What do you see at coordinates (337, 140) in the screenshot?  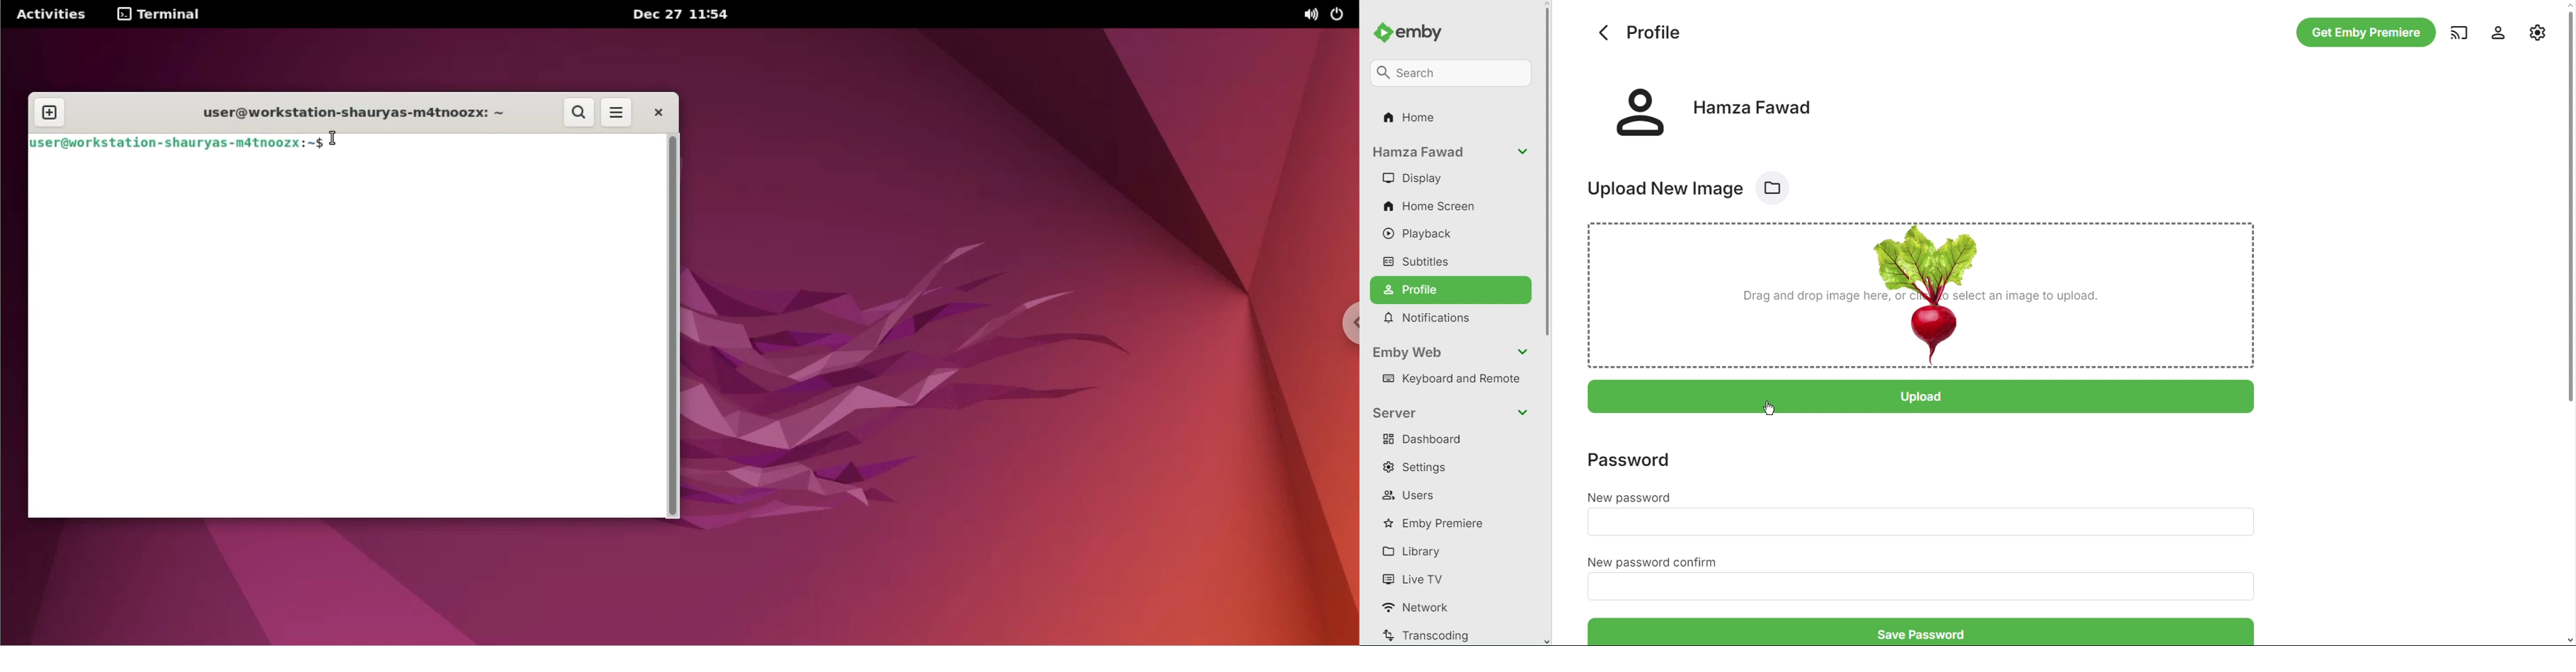 I see `cursor ` at bounding box center [337, 140].